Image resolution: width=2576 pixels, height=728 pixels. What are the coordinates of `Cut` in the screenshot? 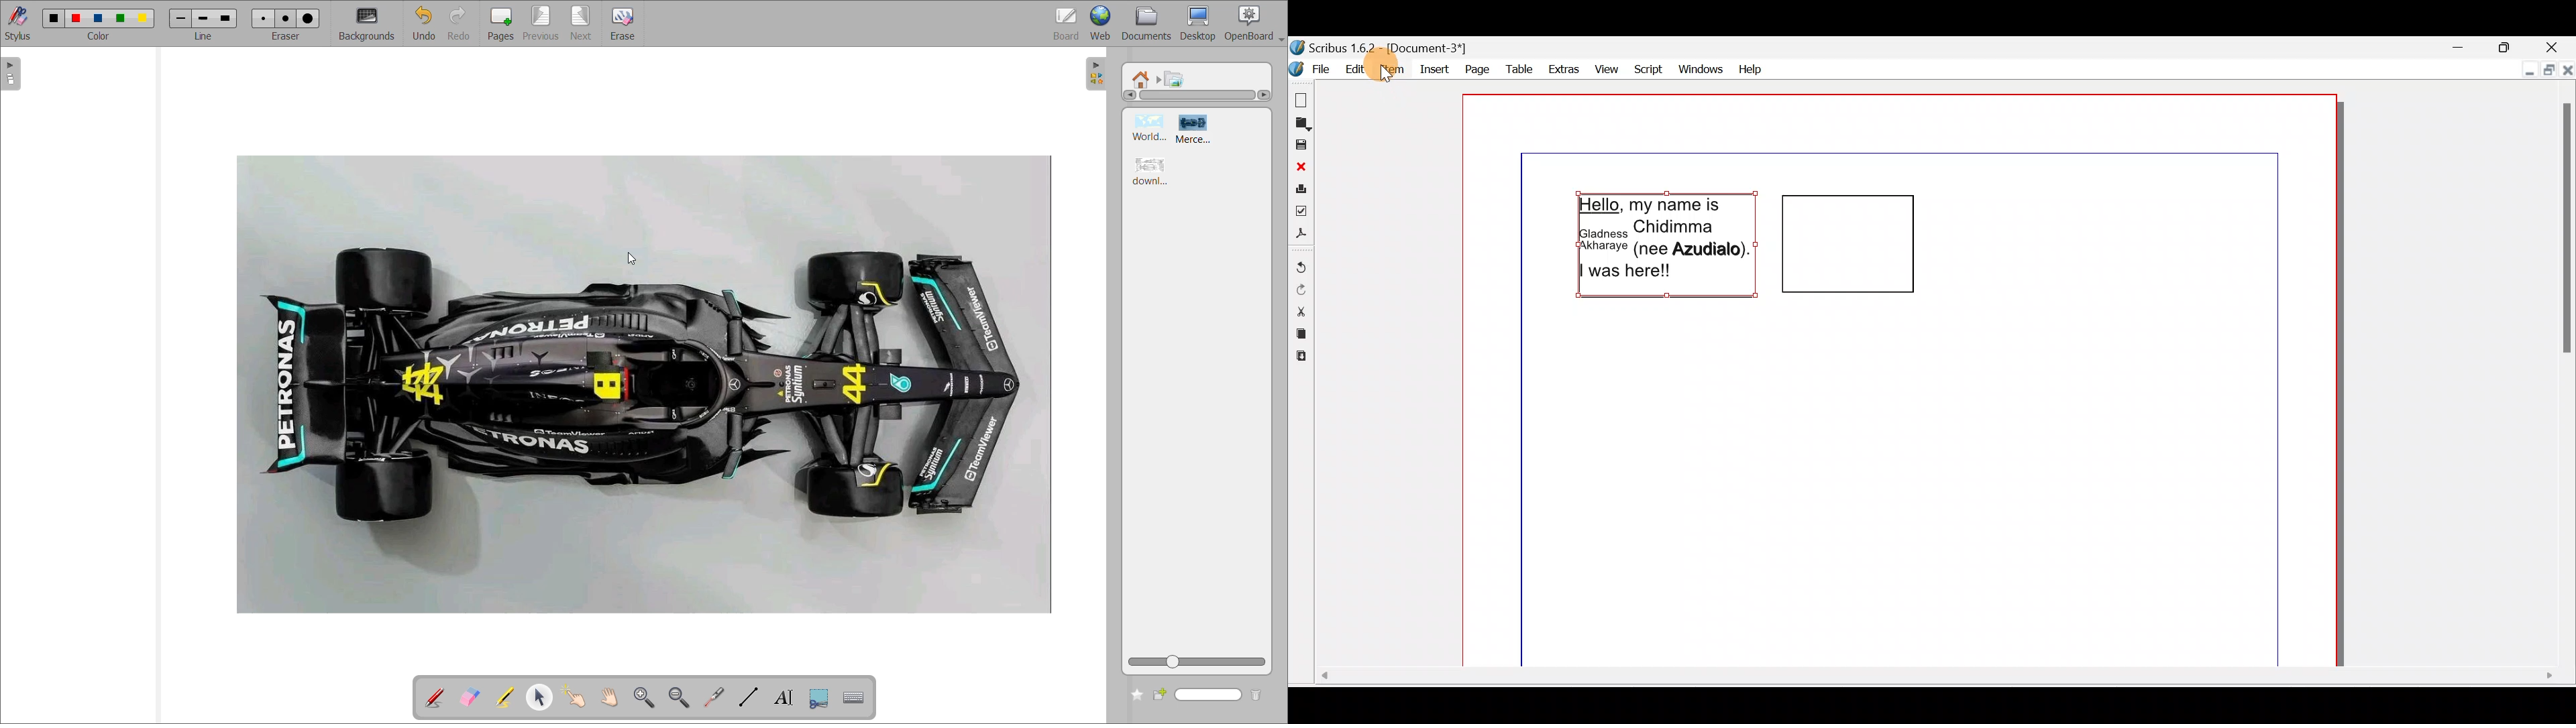 It's located at (1301, 311).